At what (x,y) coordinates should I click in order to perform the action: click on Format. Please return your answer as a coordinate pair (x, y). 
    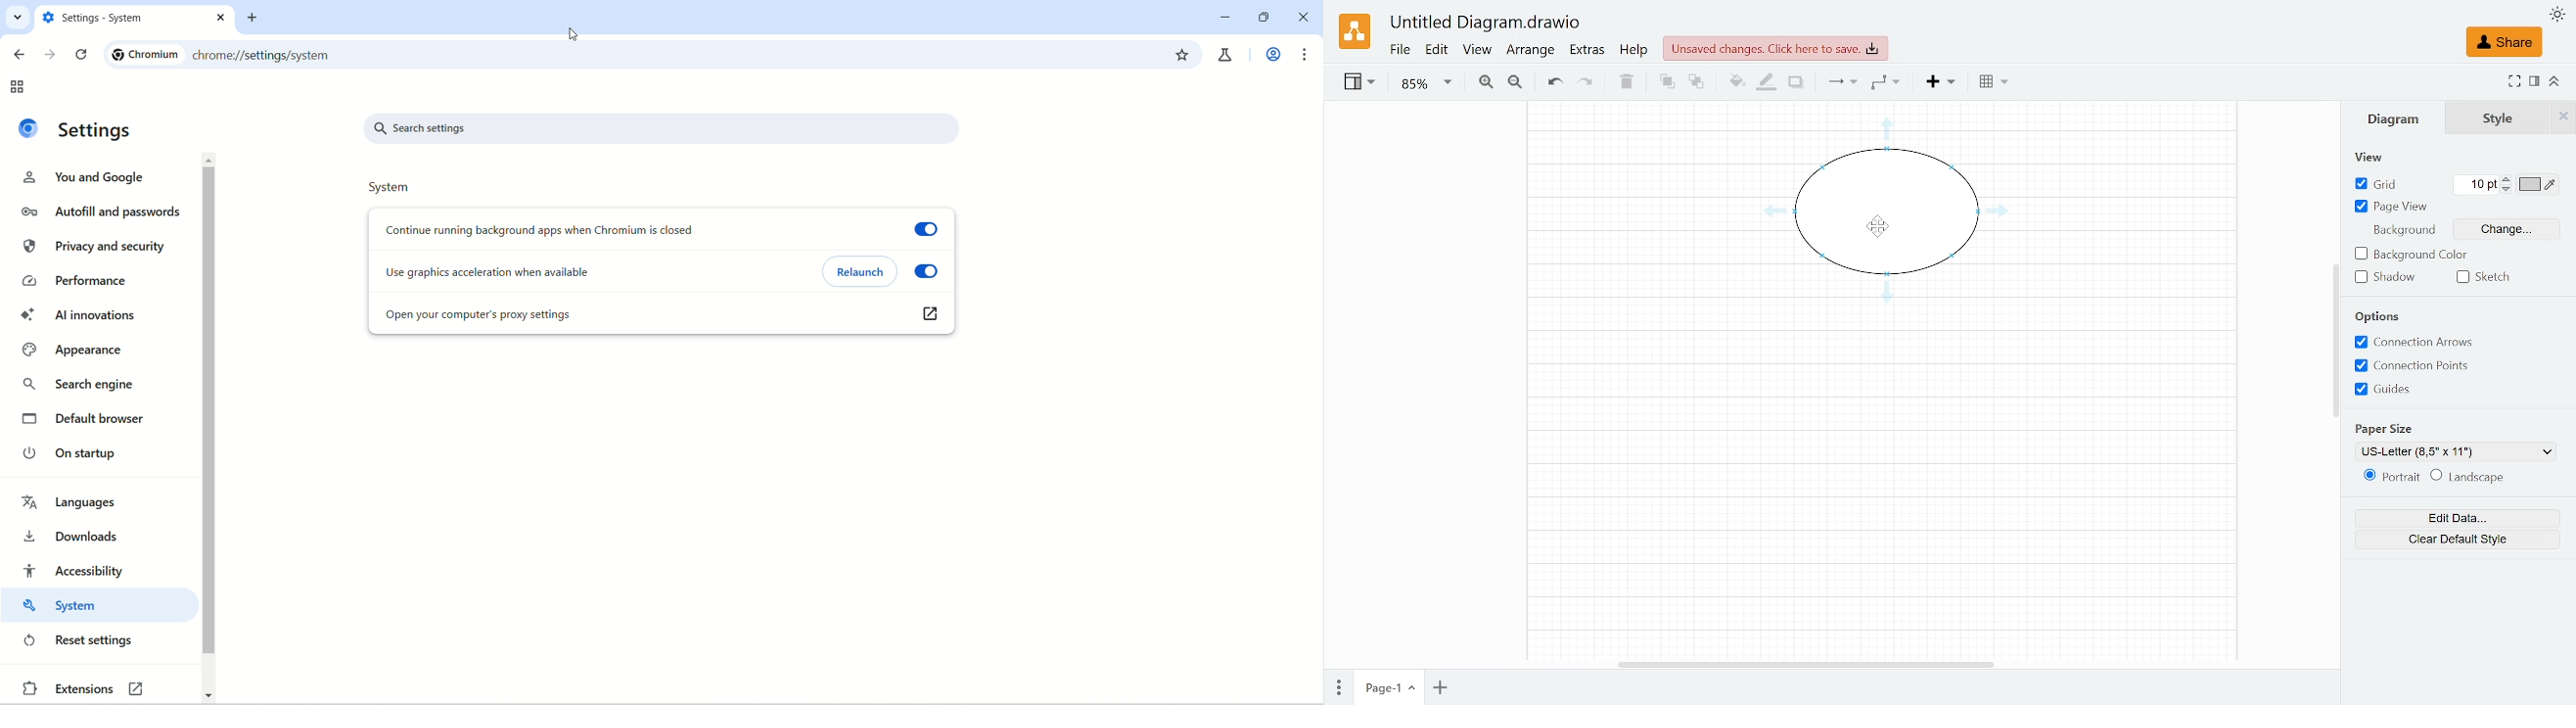
    Looking at the image, I should click on (2532, 81).